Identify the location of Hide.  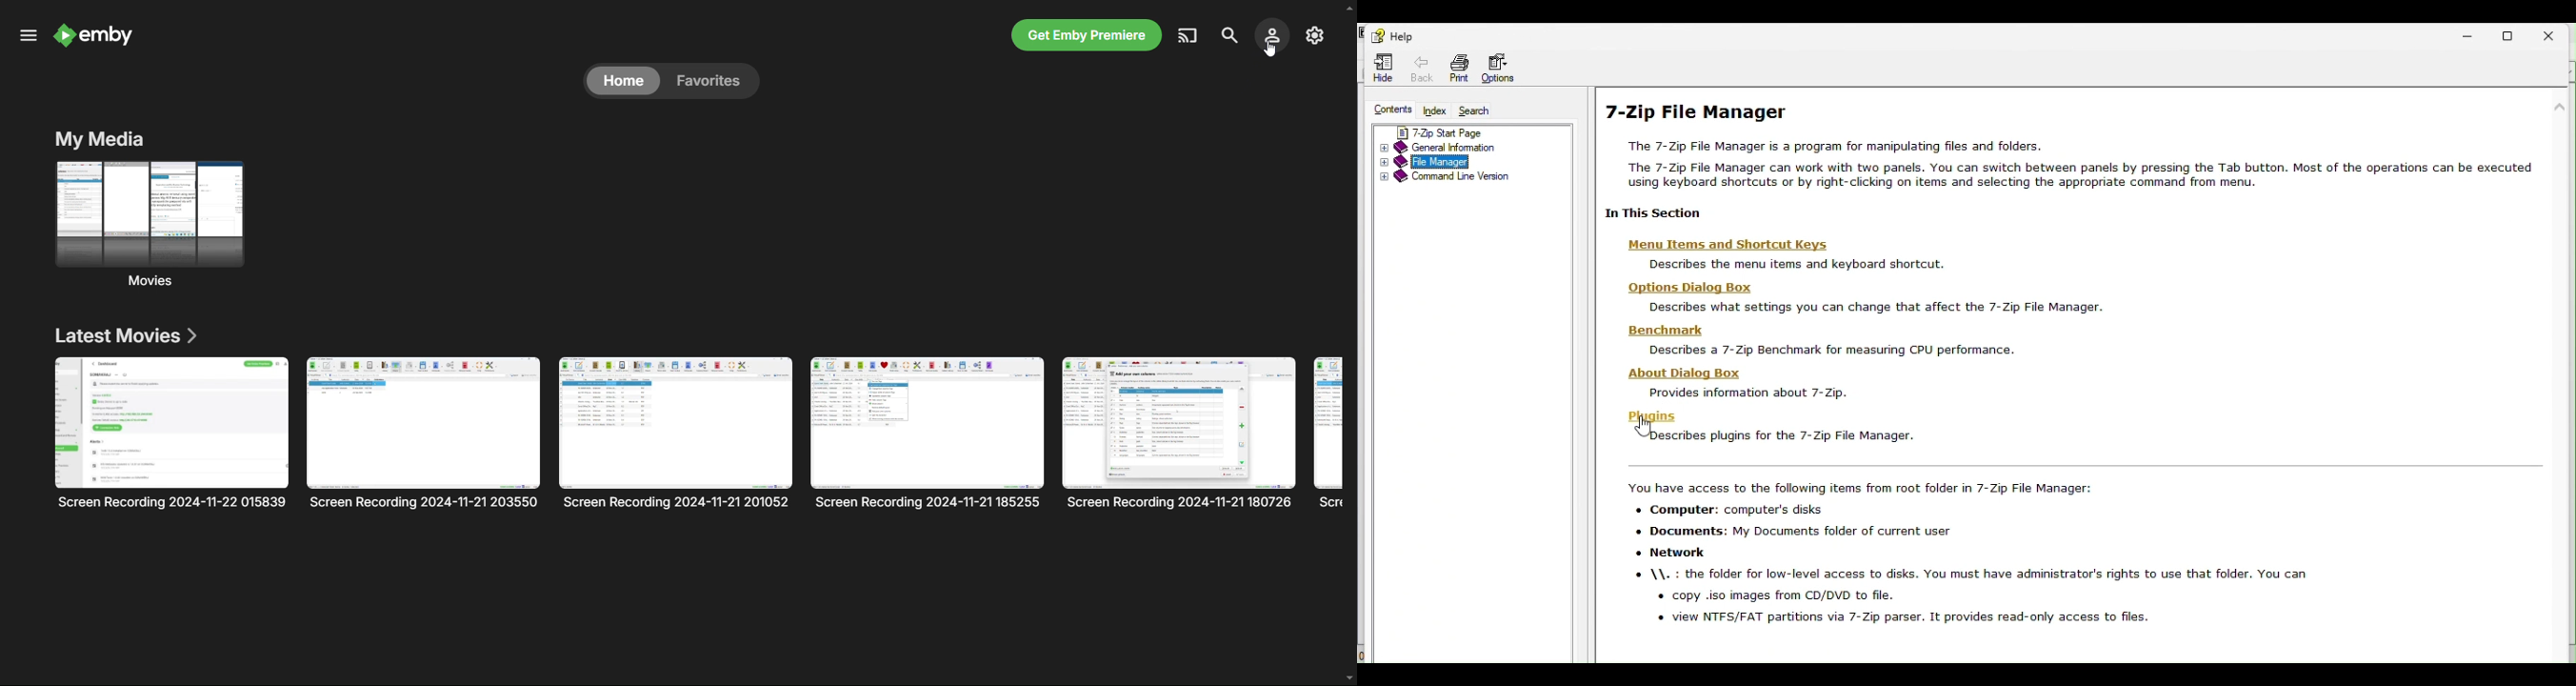
(1379, 70).